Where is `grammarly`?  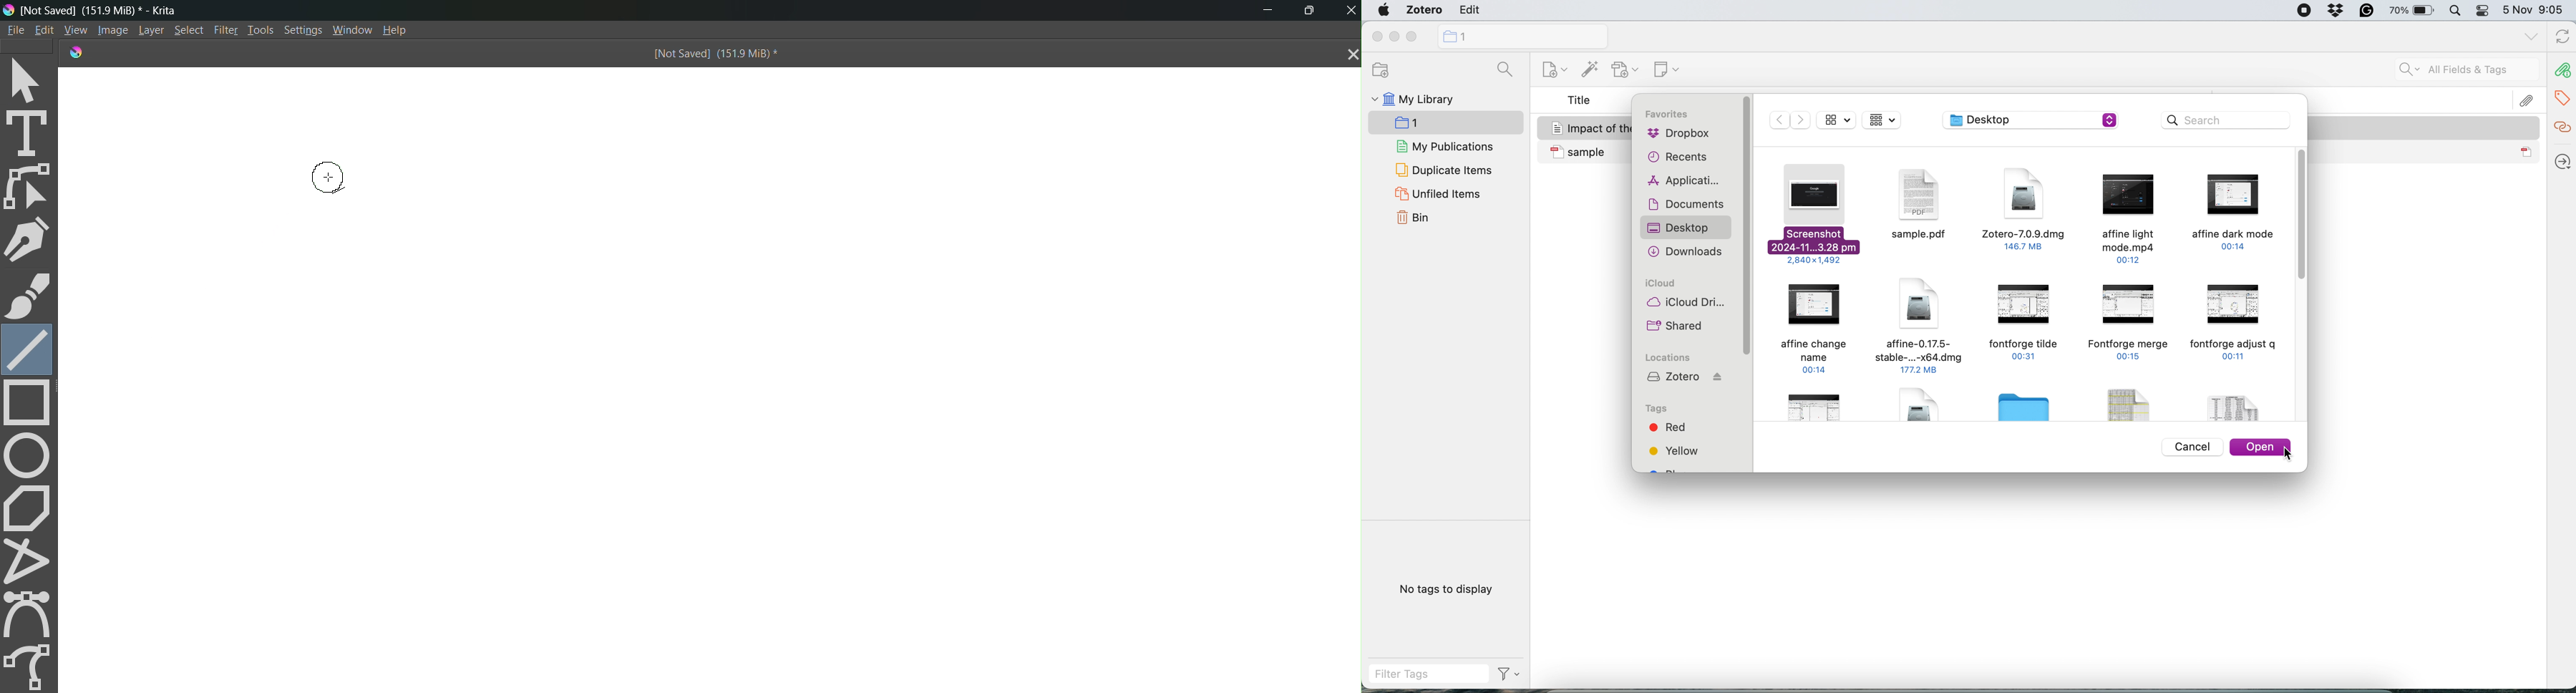
grammarly is located at coordinates (2364, 12).